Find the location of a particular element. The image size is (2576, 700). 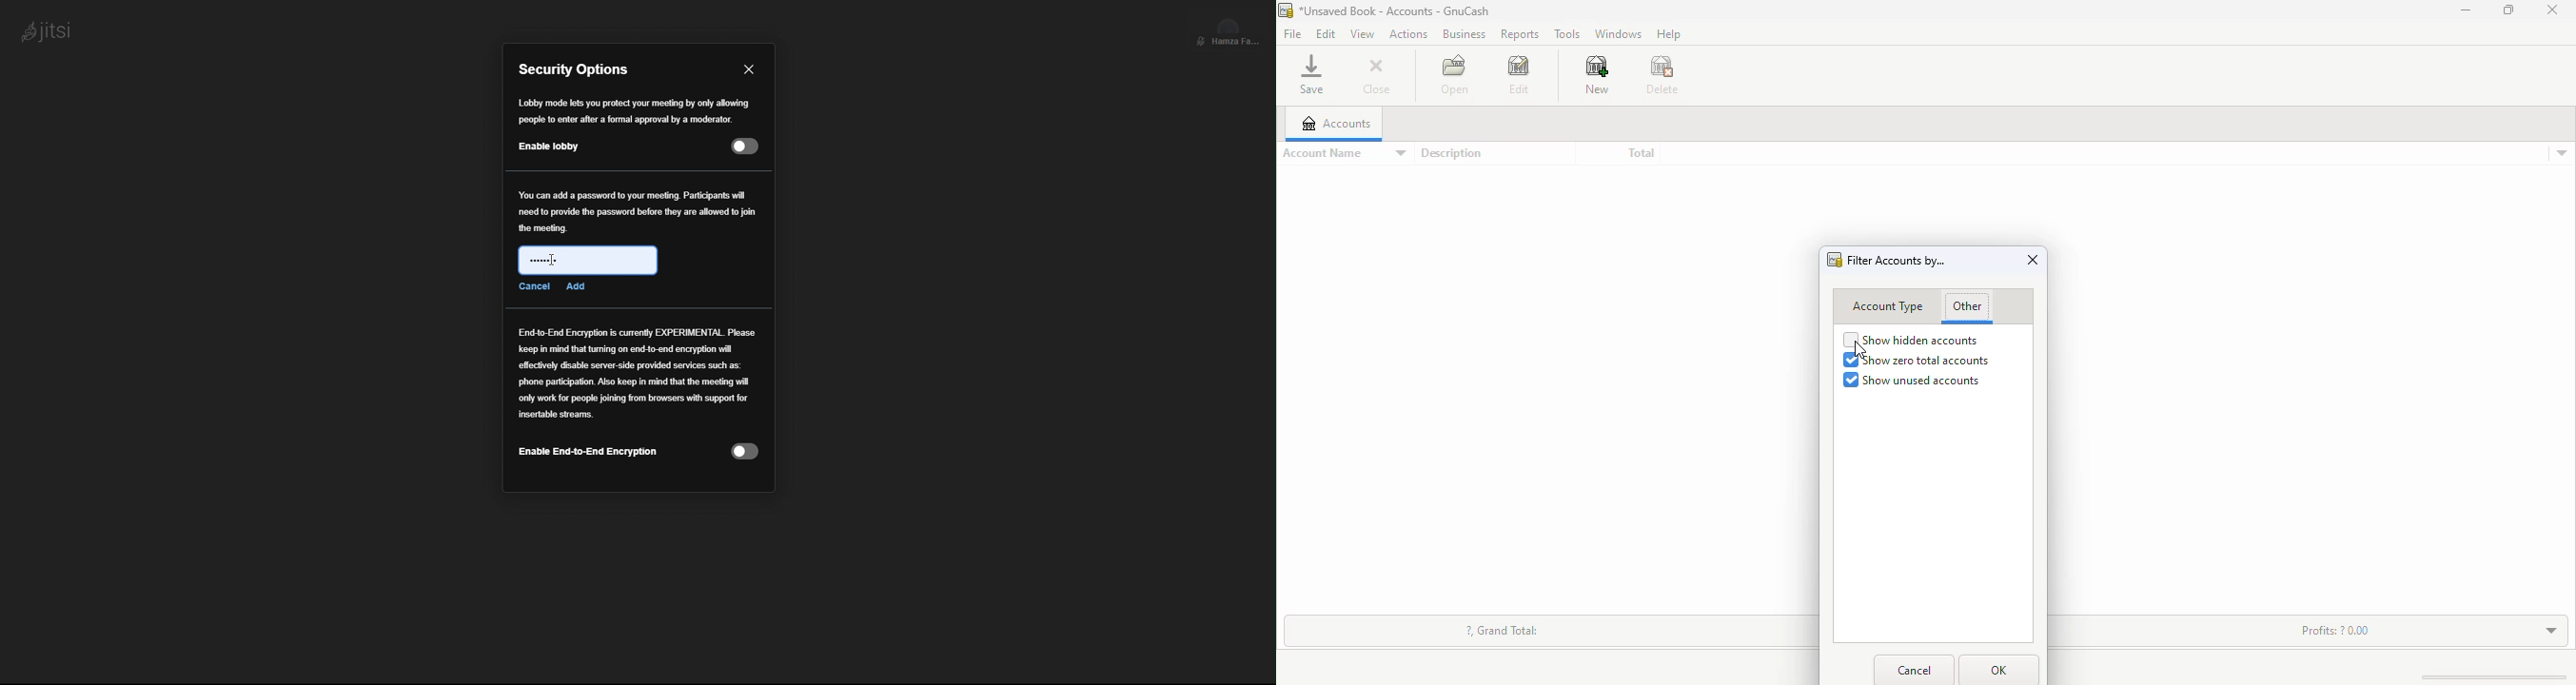

close is located at coordinates (2034, 260).